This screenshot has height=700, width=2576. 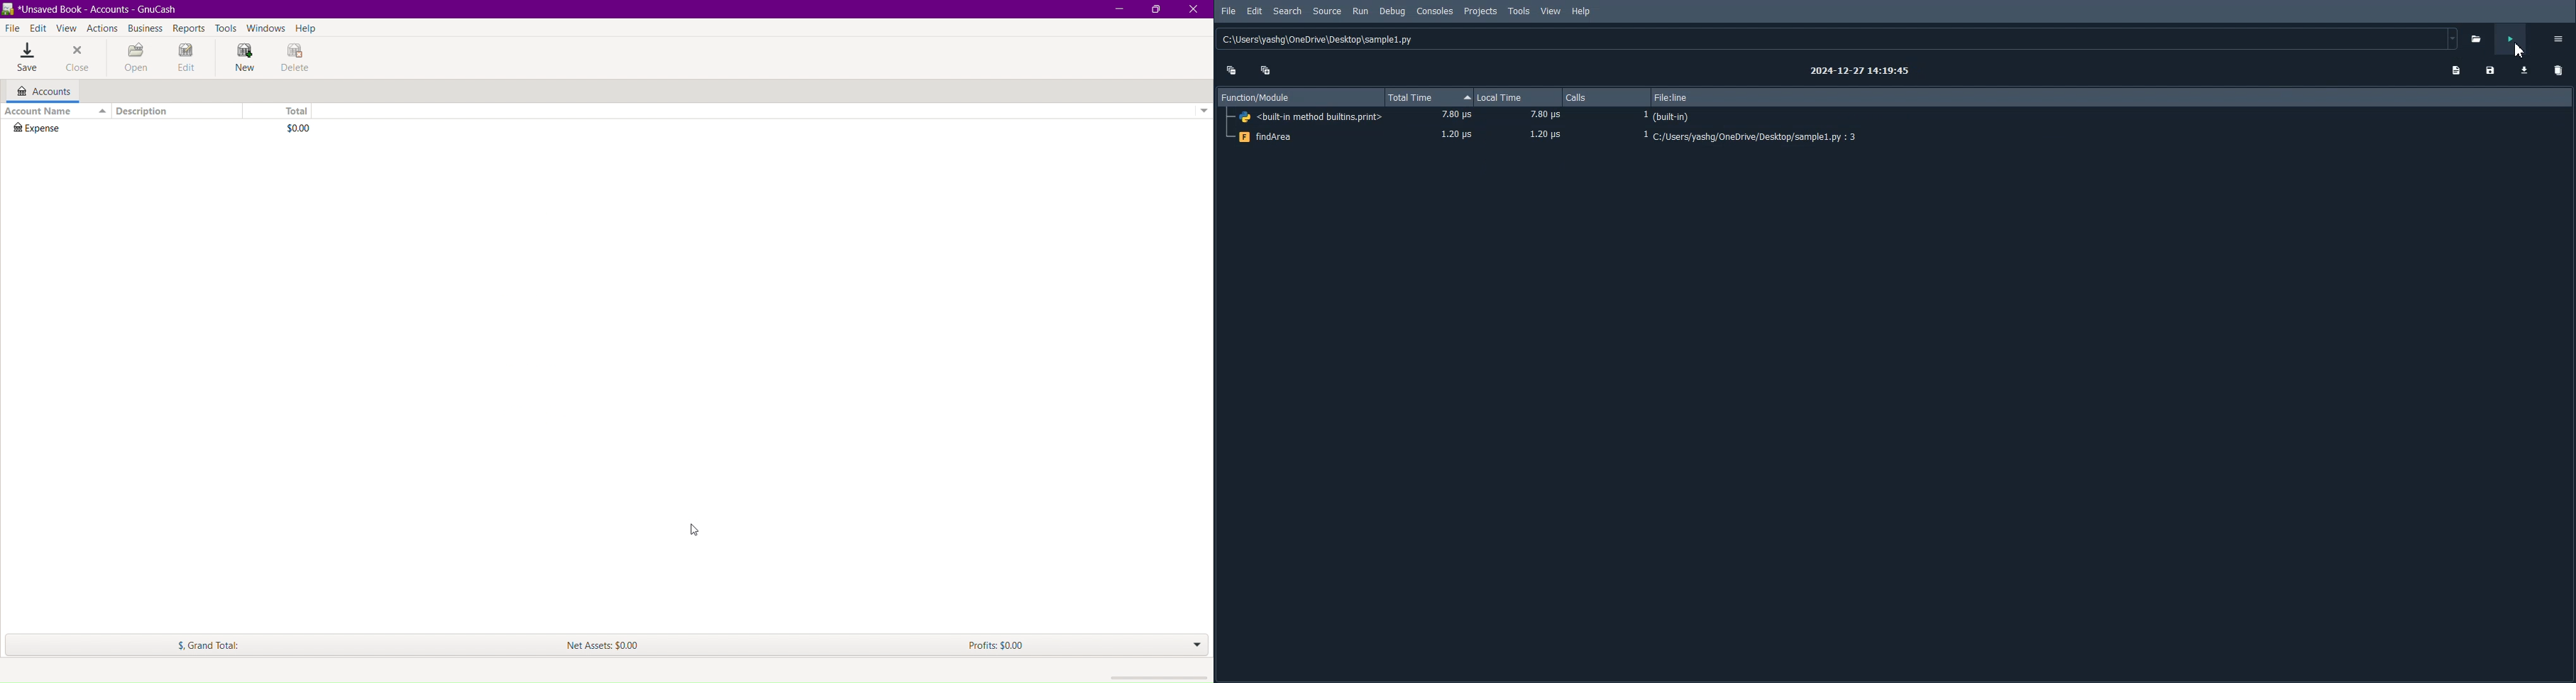 I want to click on Select python file, so click(x=2479, y=38).